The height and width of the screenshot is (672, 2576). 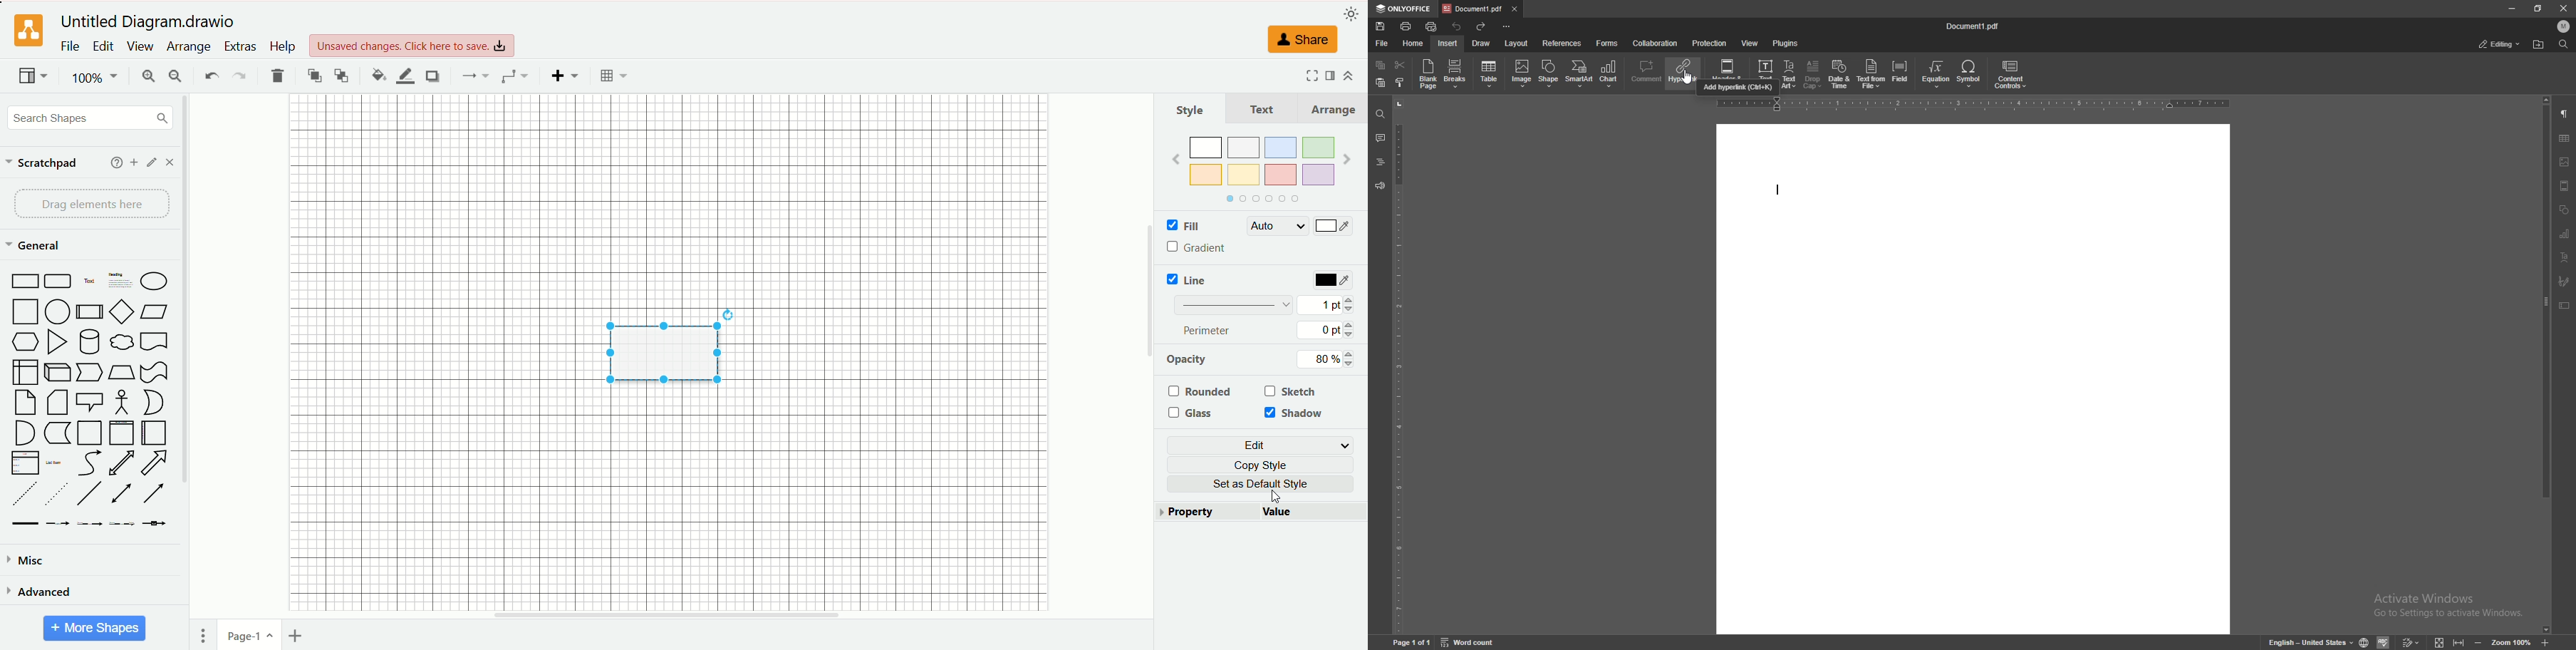 I want to click on feedback, so click(x=1380, y=185).